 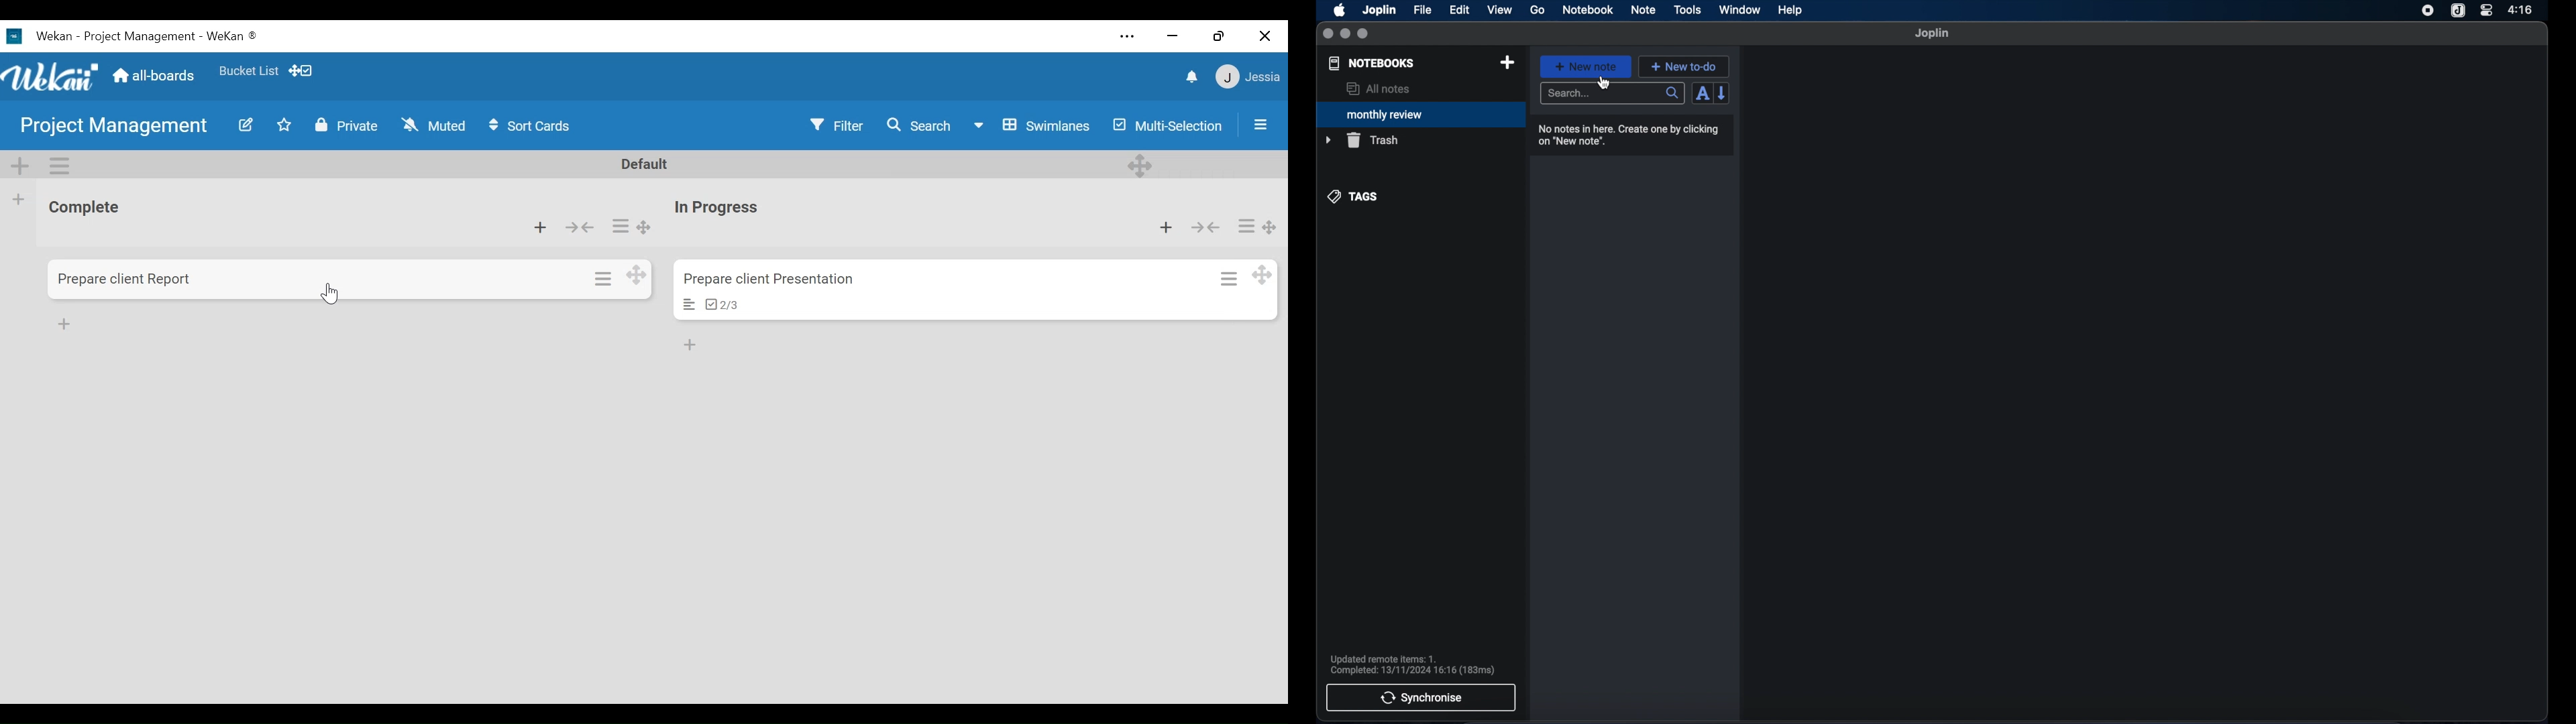 I want to click on search bar, so click(x=1612, y=95).